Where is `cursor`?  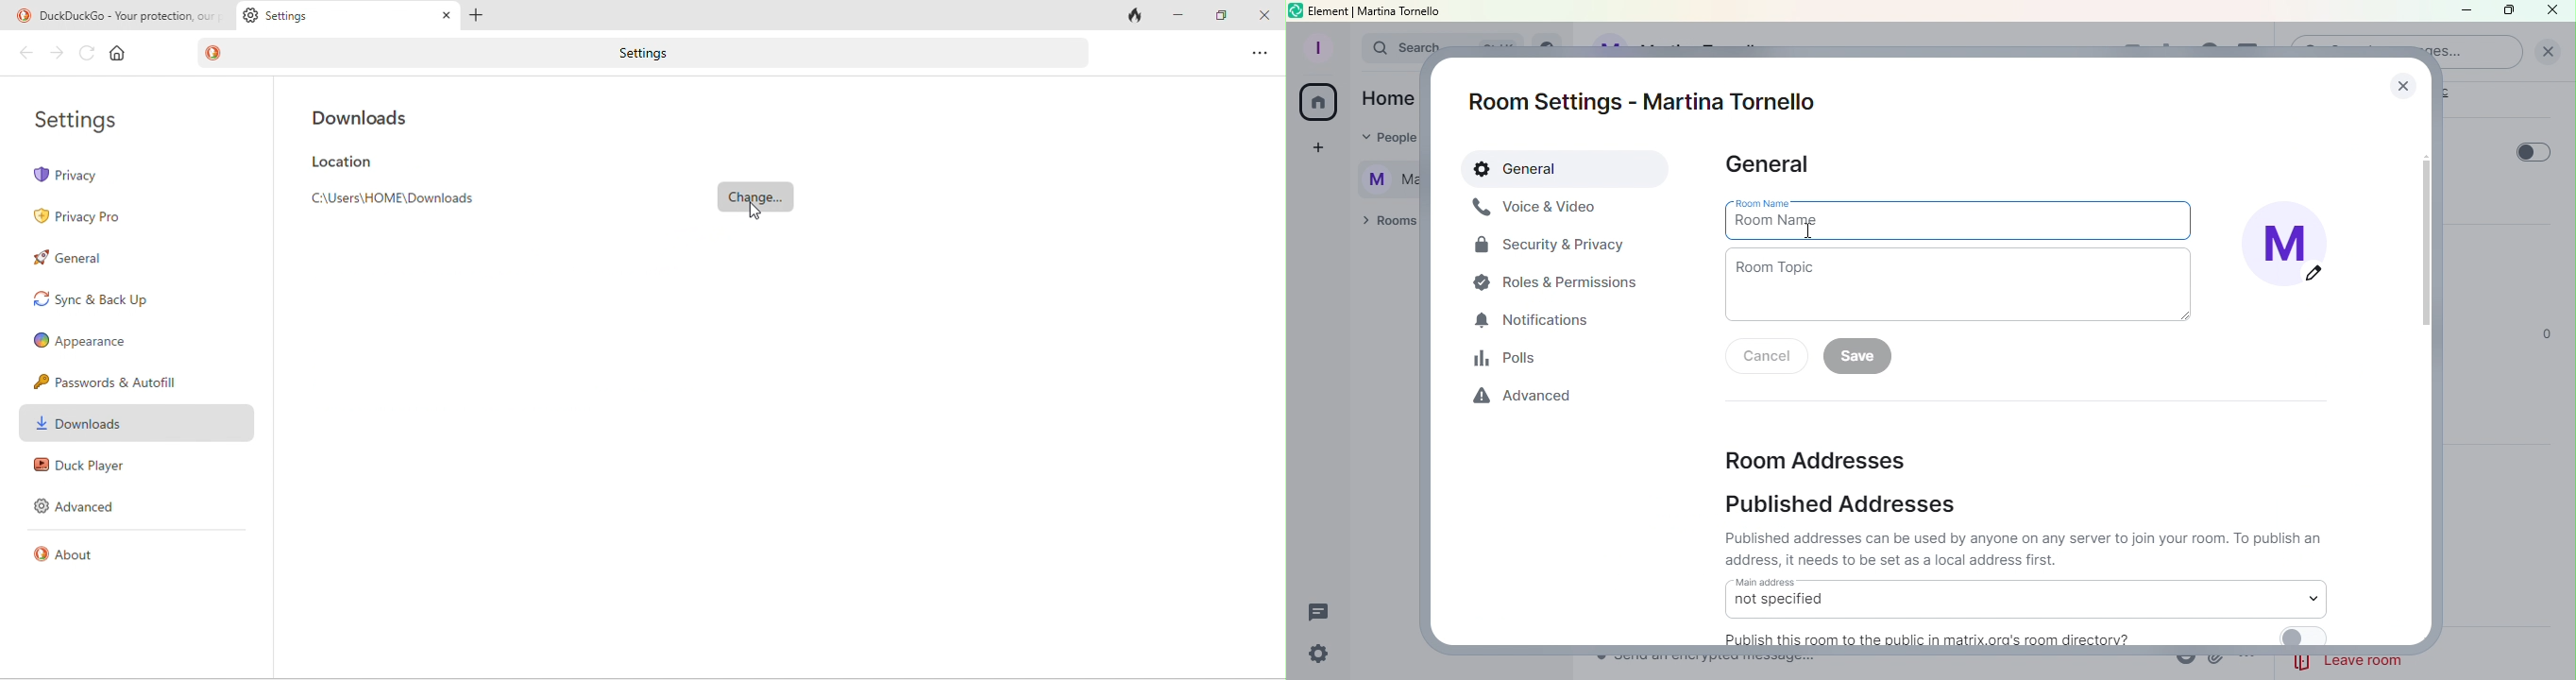
cursor is located at coordinates (759, 210).